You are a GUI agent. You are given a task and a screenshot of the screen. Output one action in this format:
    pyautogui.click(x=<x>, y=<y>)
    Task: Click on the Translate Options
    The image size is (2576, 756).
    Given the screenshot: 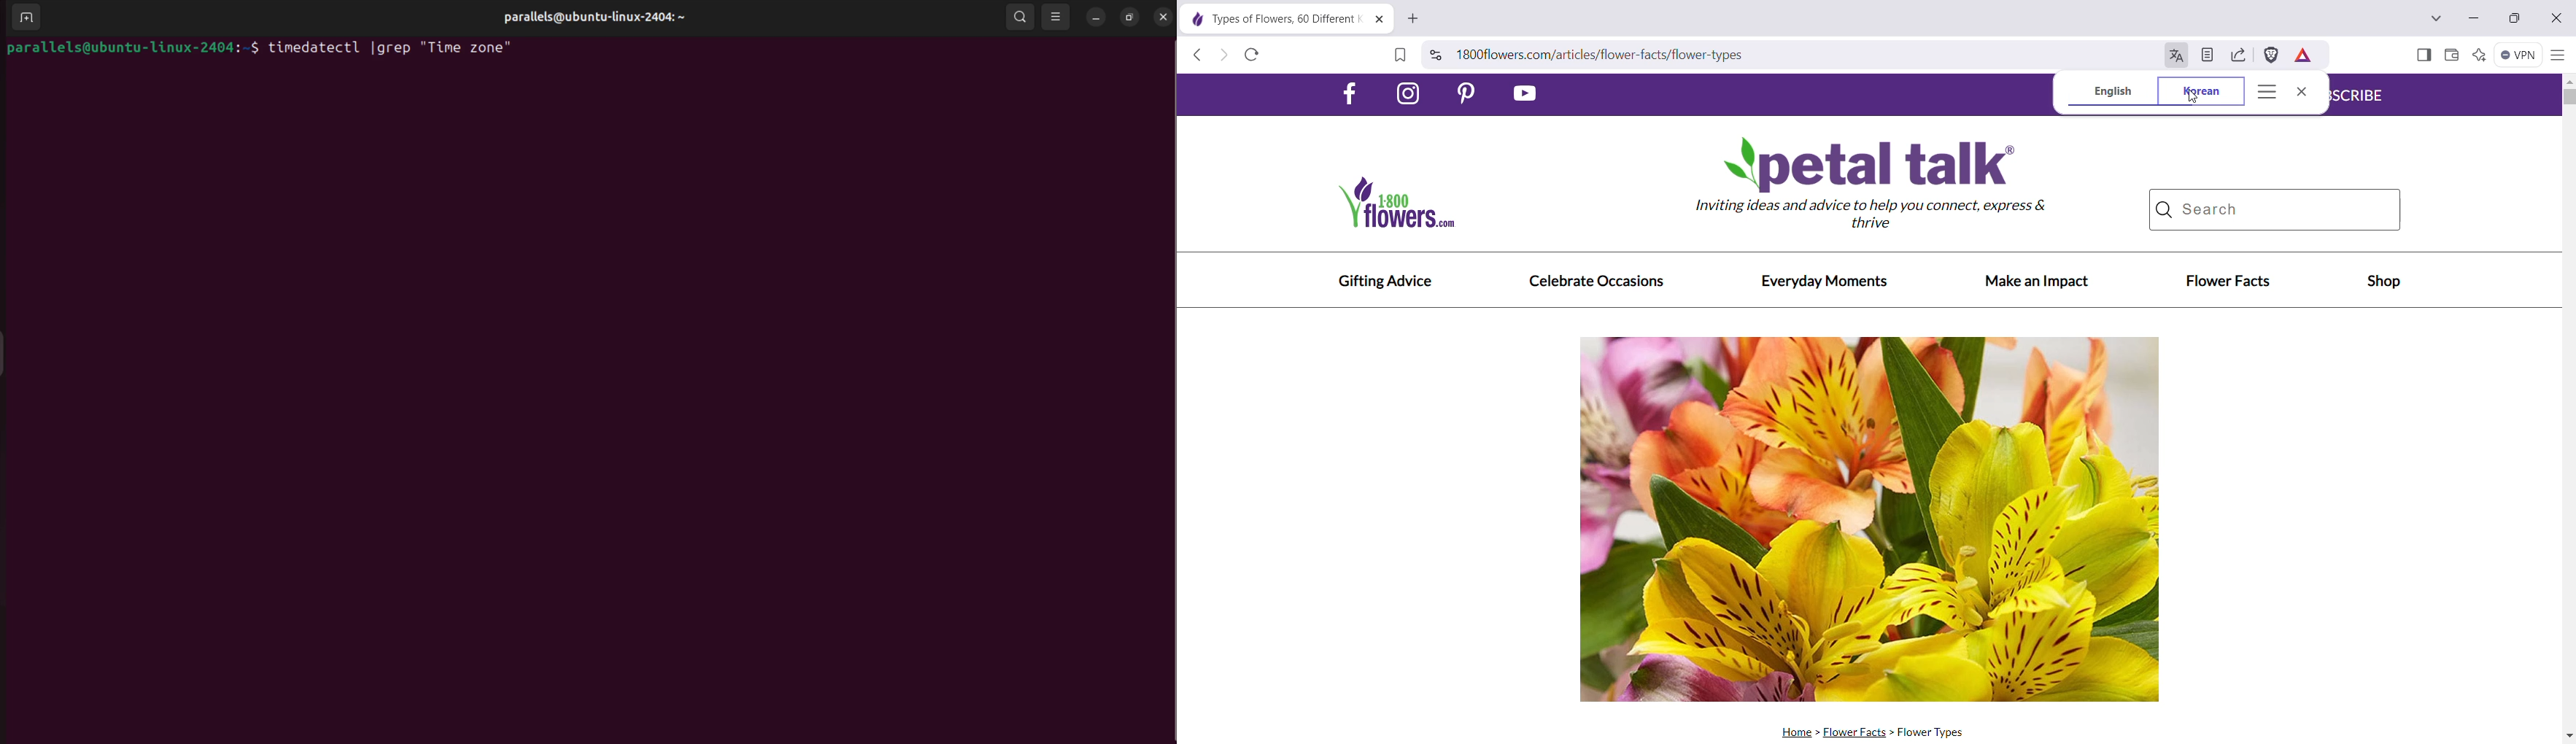 What is the action you would take?
    pyautogui.click(x=2268, y=91)
    